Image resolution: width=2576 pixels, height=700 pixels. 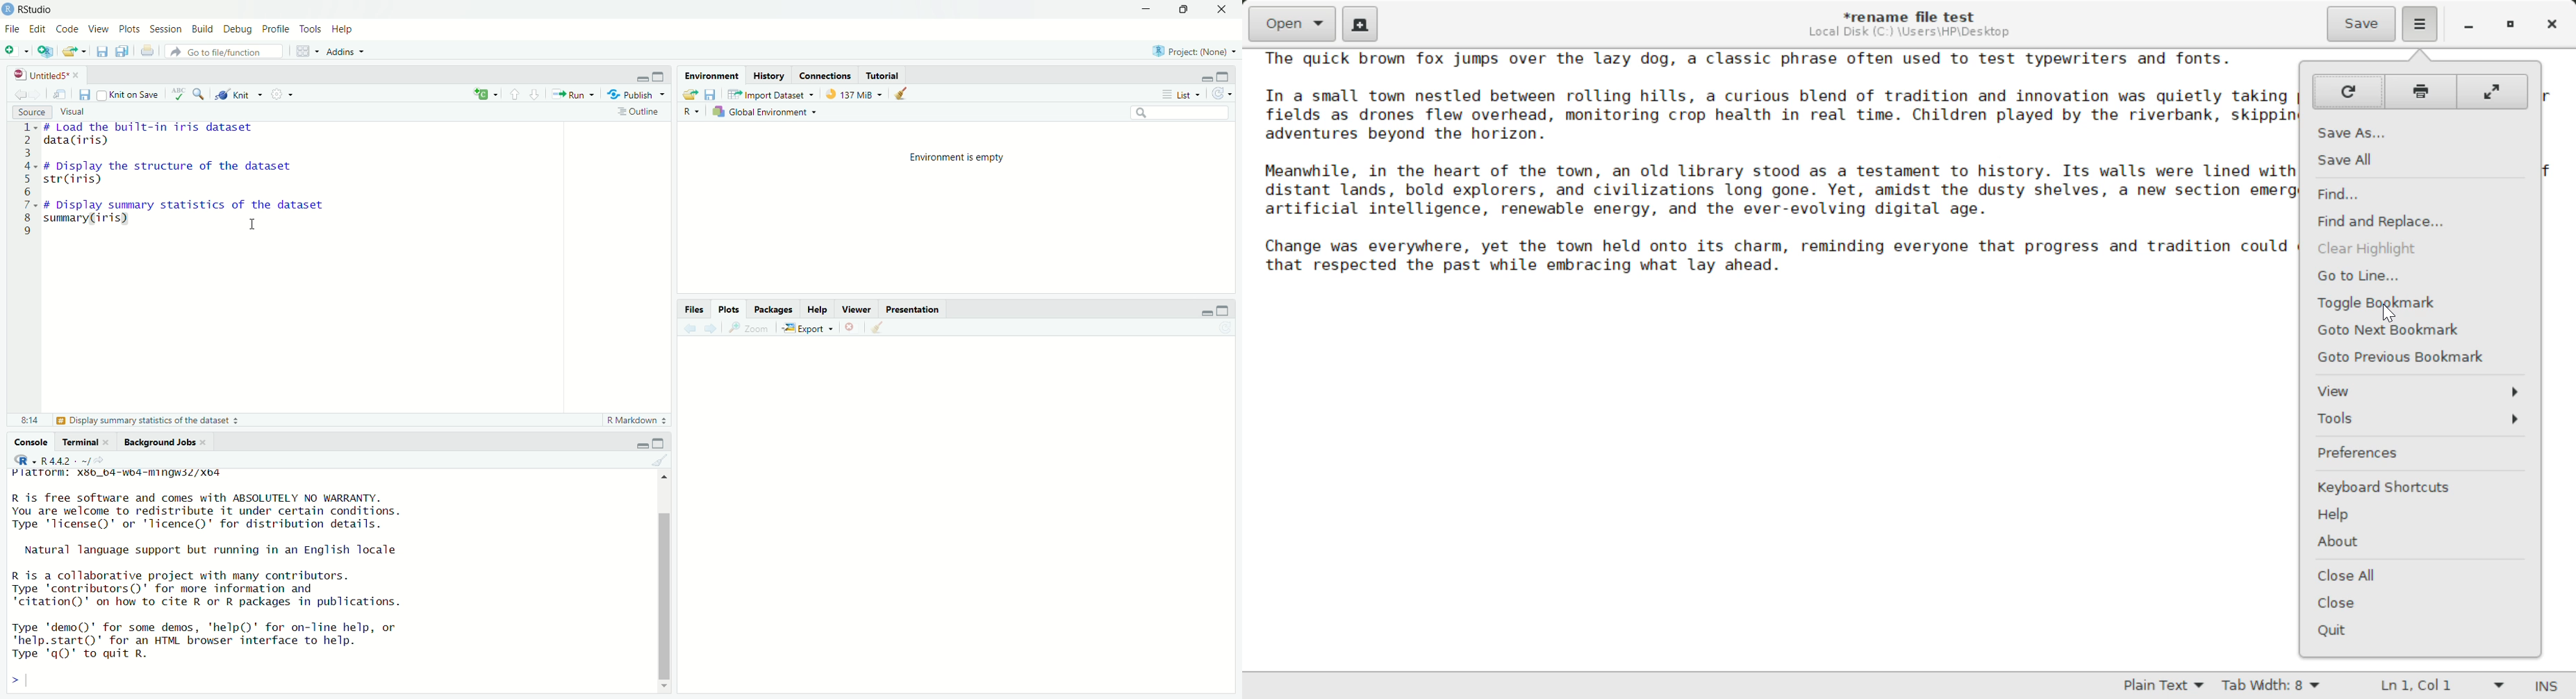 What do you see at coordinates (147, 420) in the screenshot?
I see `Display summary statistics of the dataset` at bounding box center [147, 420].